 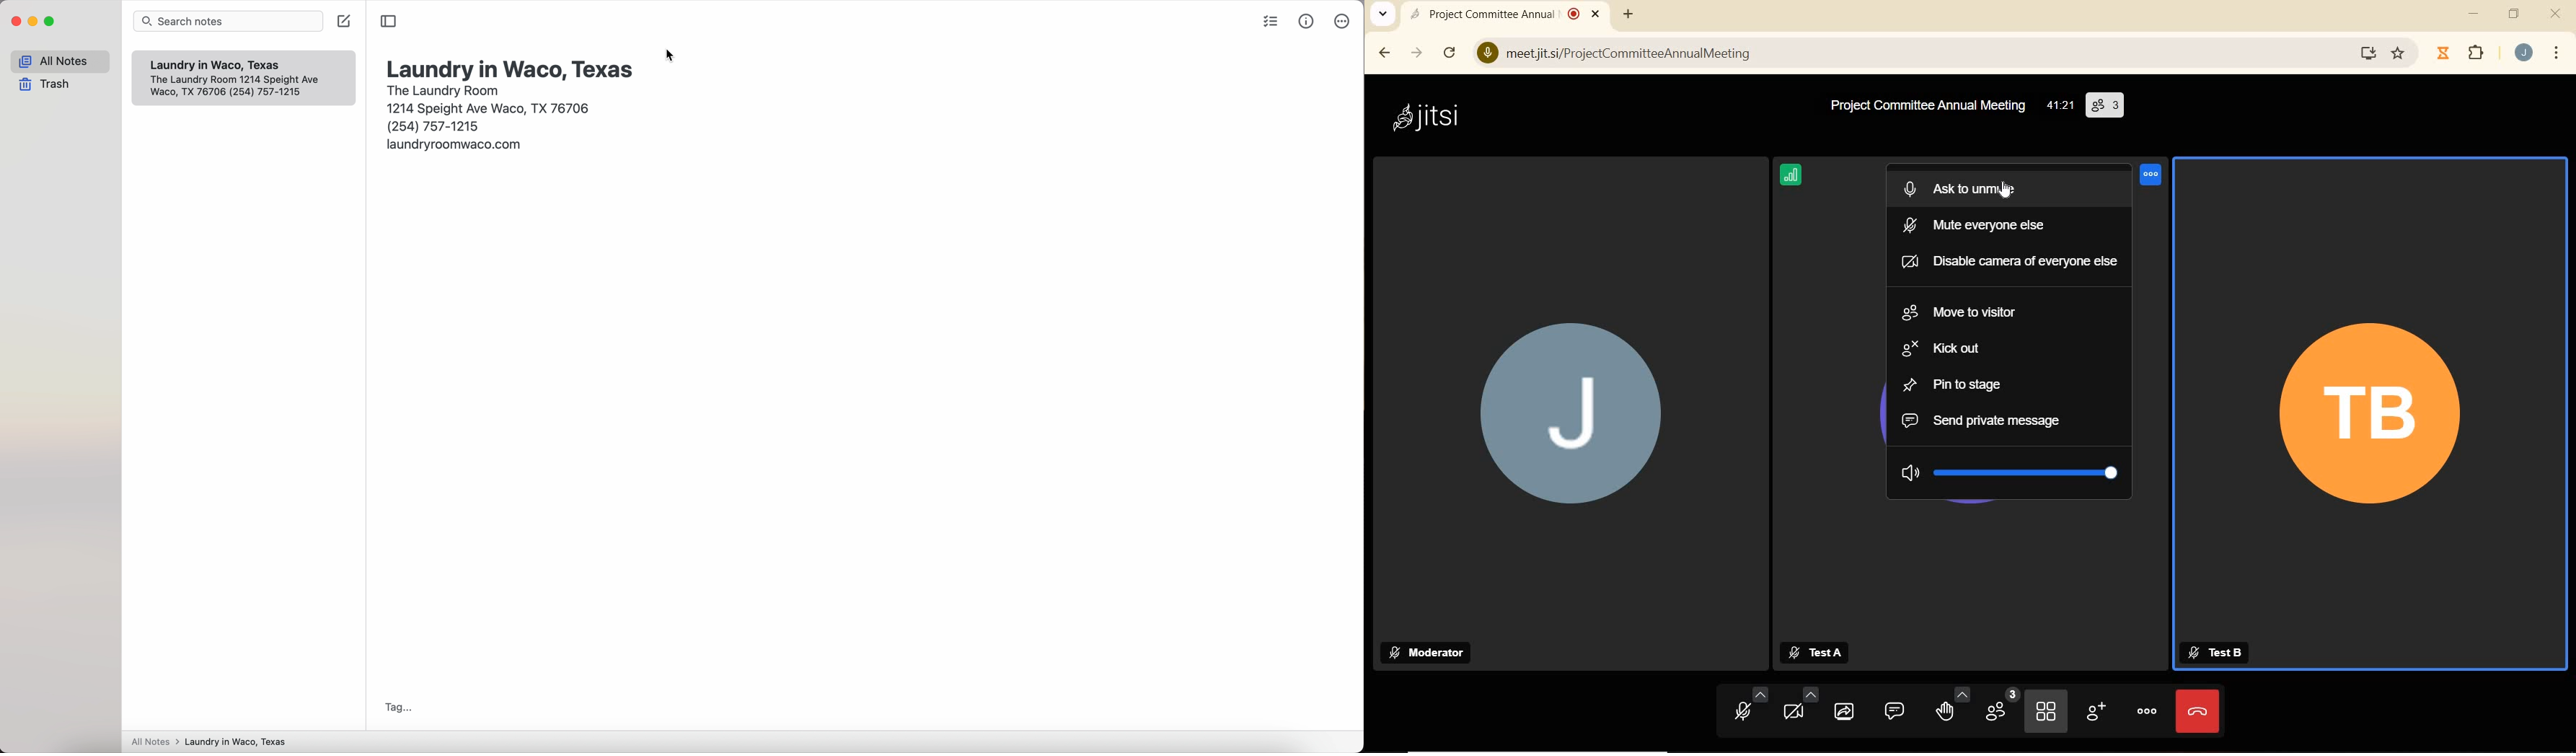 I want to click on Test B, so click(x=2218, y=653).